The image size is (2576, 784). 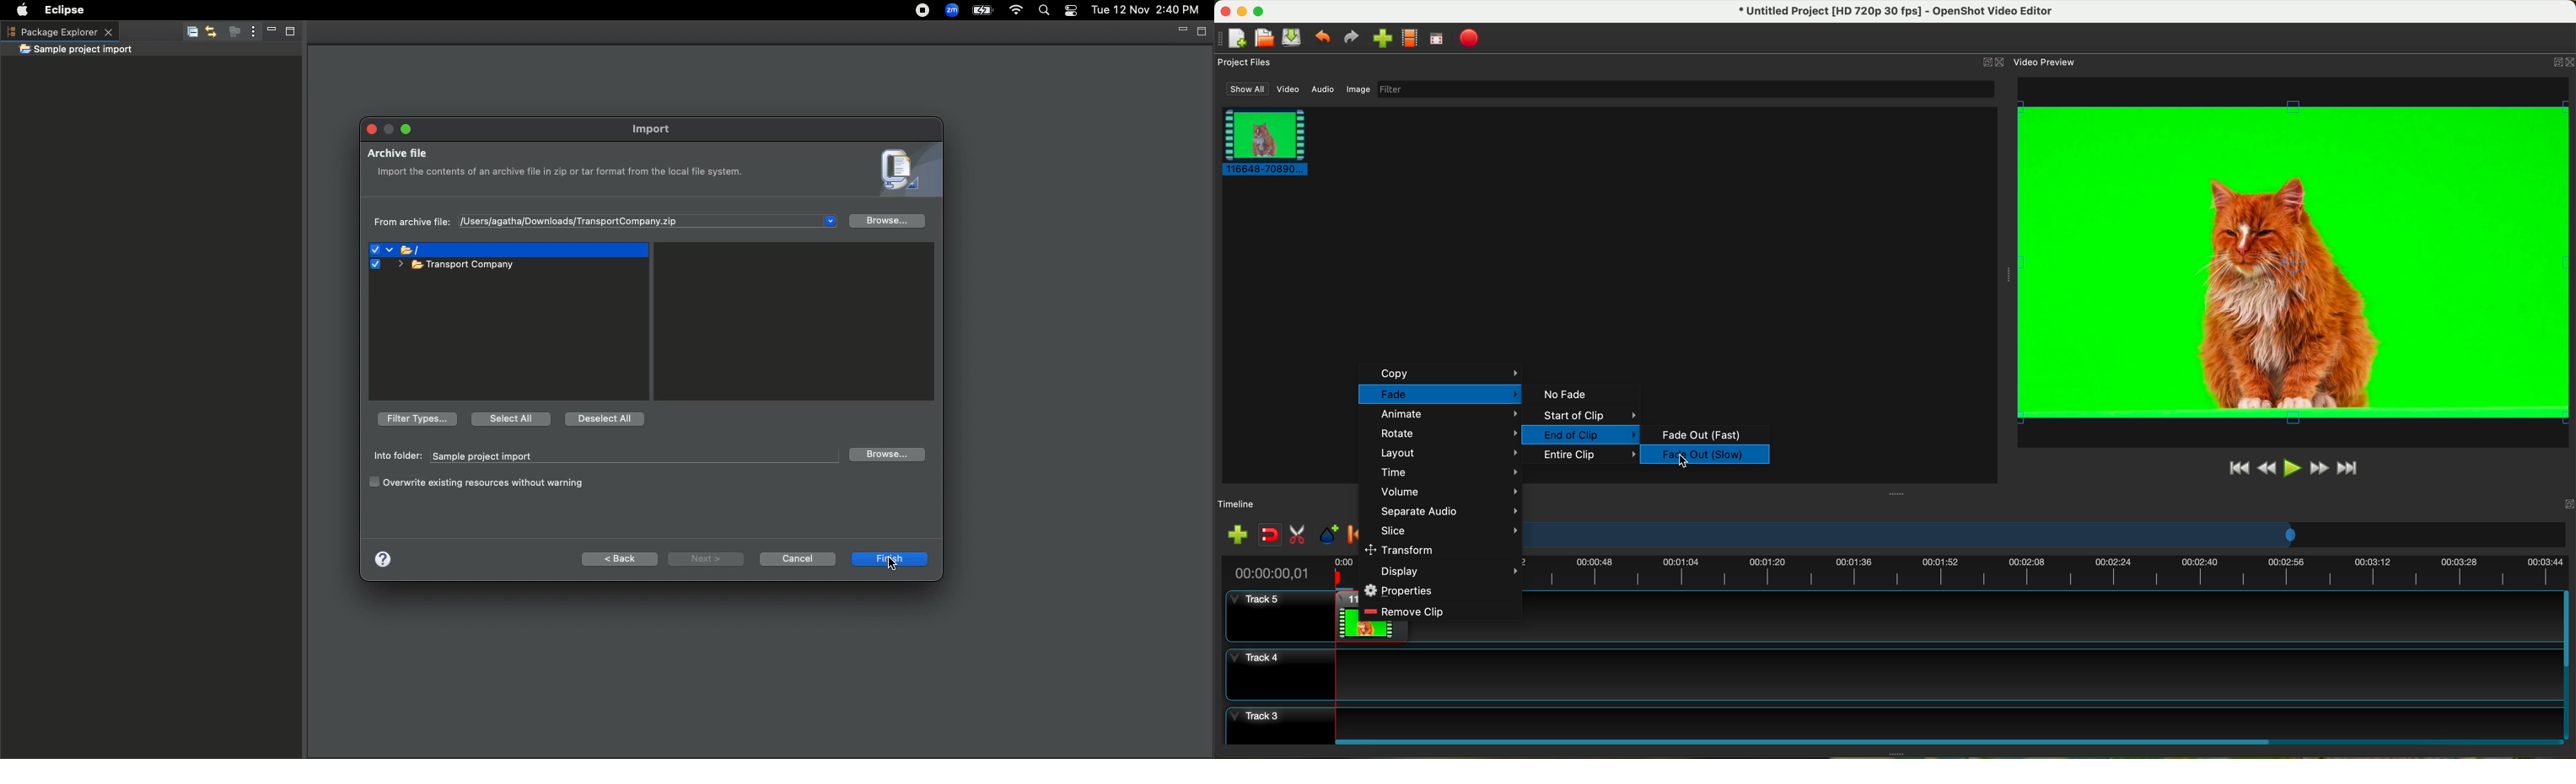 I want to click on new project, so click(x=1232, y=39).